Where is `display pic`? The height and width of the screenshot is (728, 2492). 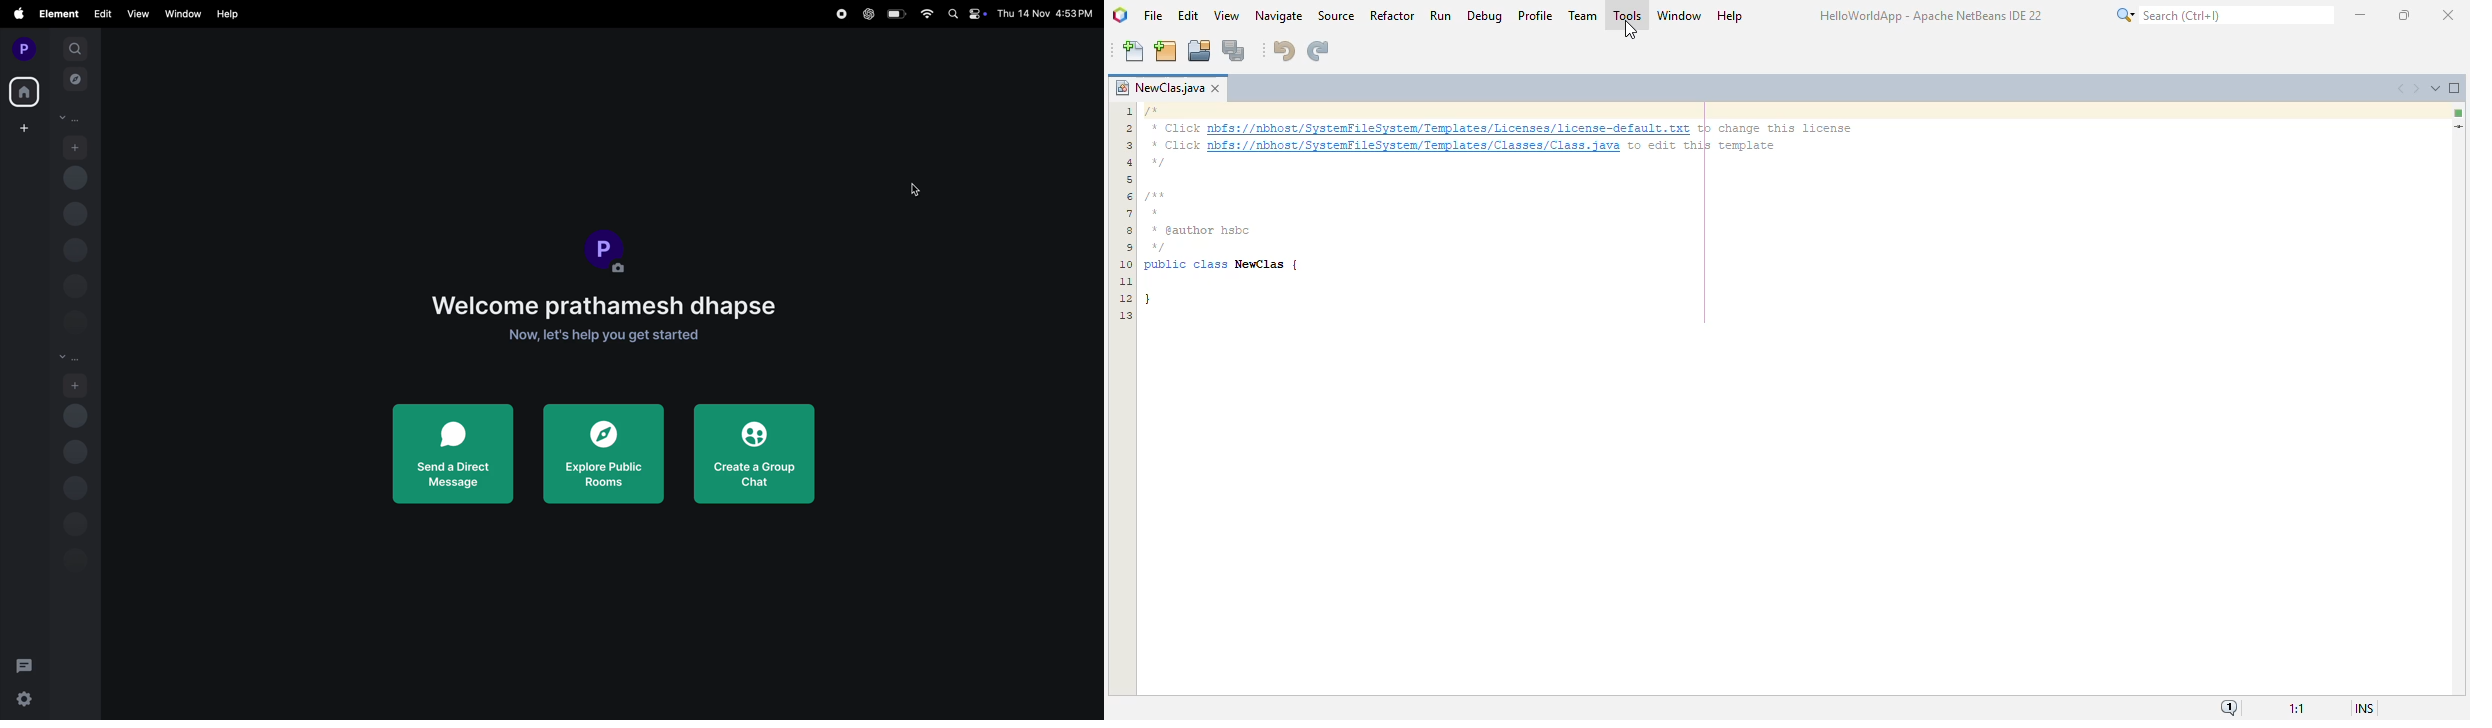
display pic is located at coordinates (606, 250).